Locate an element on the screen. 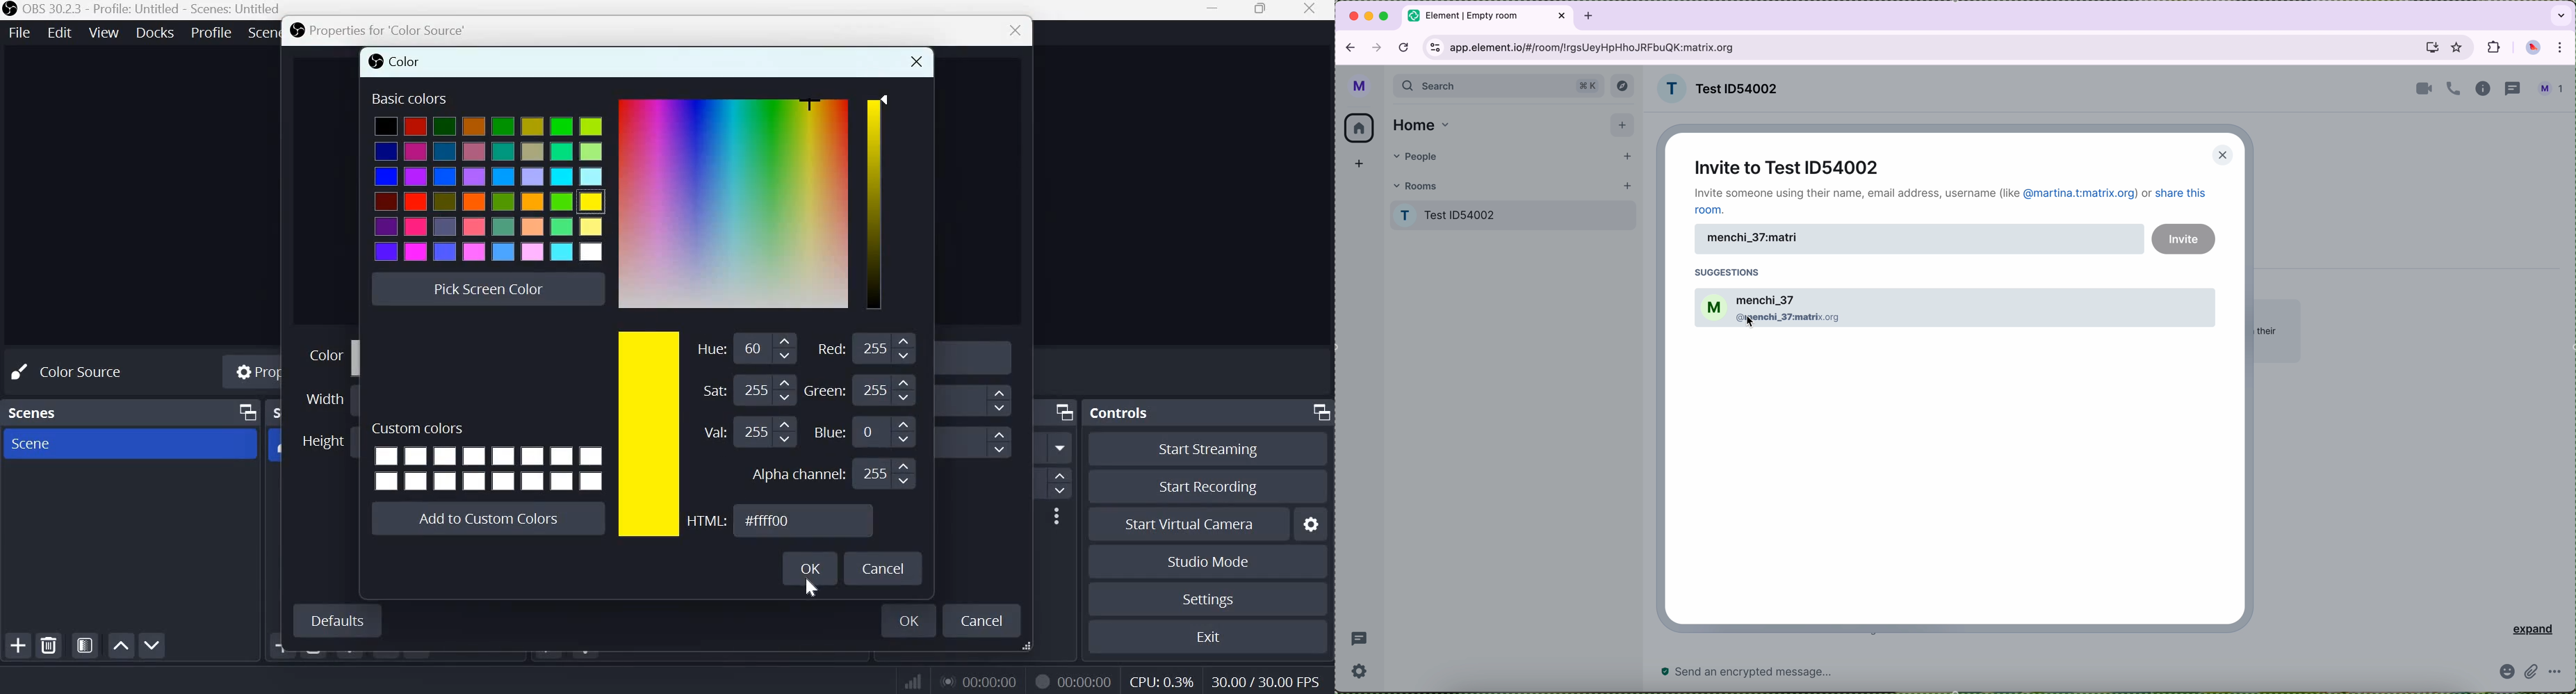 This screenshot has width=2576, height=700. call is located at coordinates (2454, 90).